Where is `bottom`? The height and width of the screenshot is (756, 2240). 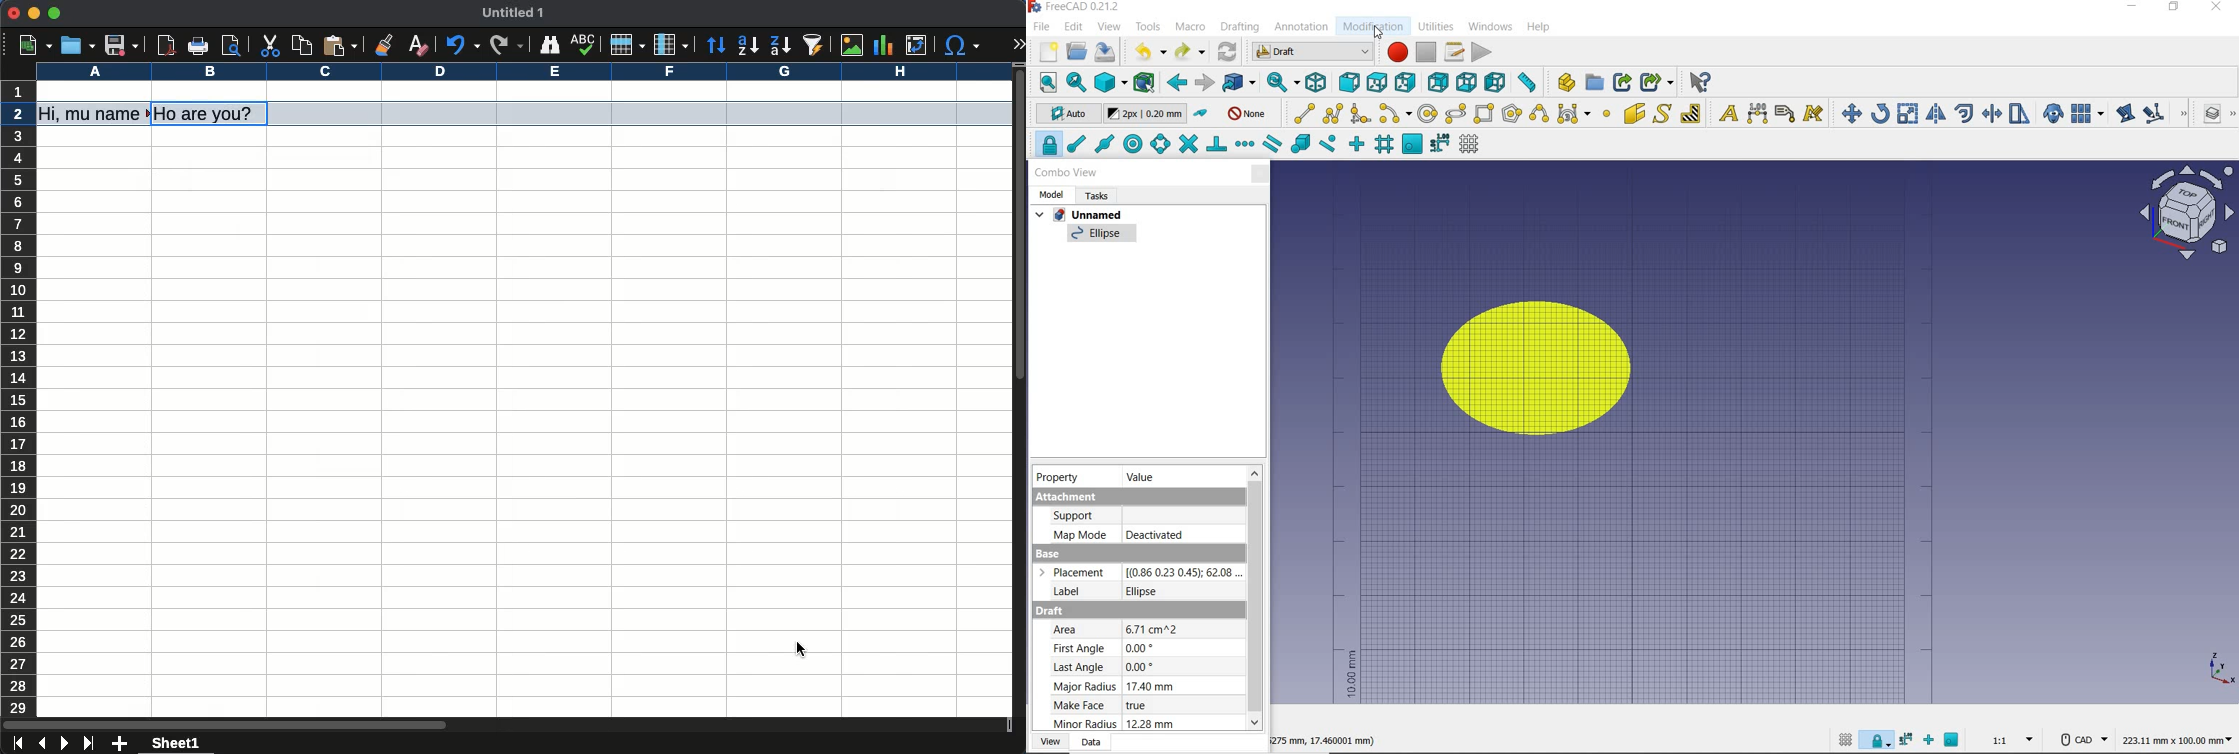
bottom is located at coordinates (1467, 82).